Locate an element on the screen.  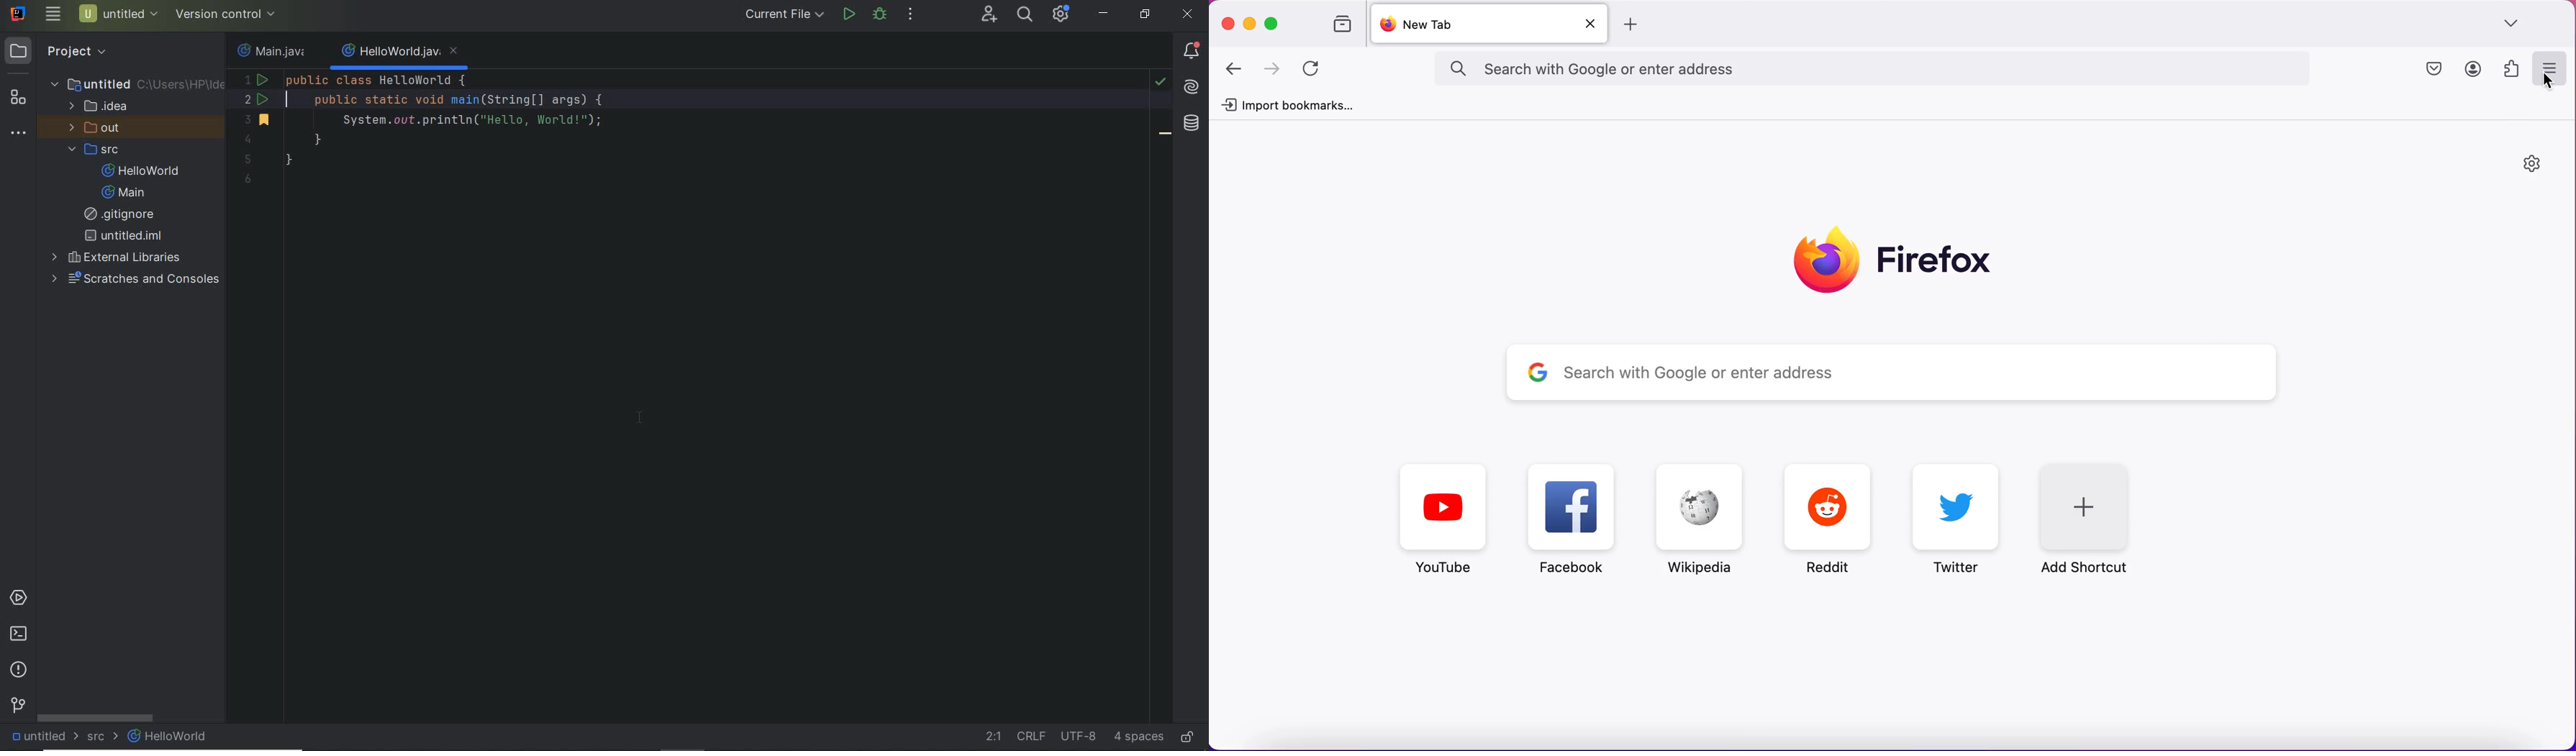
Twitter is located at coordinates (1960, 519).